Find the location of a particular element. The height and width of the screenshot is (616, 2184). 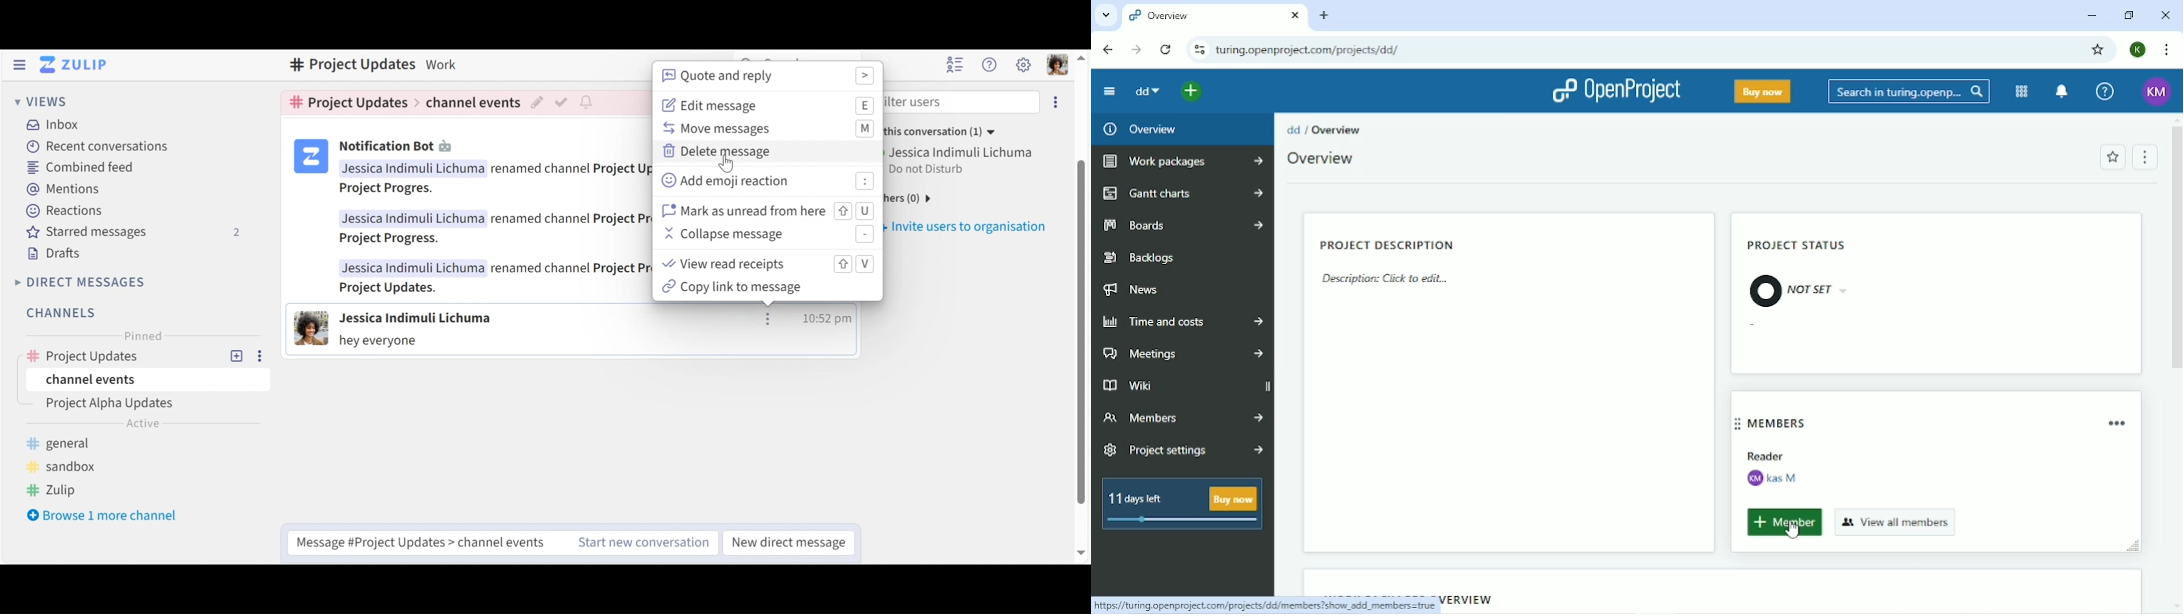

Drafts is located at coordinates (56, 254).